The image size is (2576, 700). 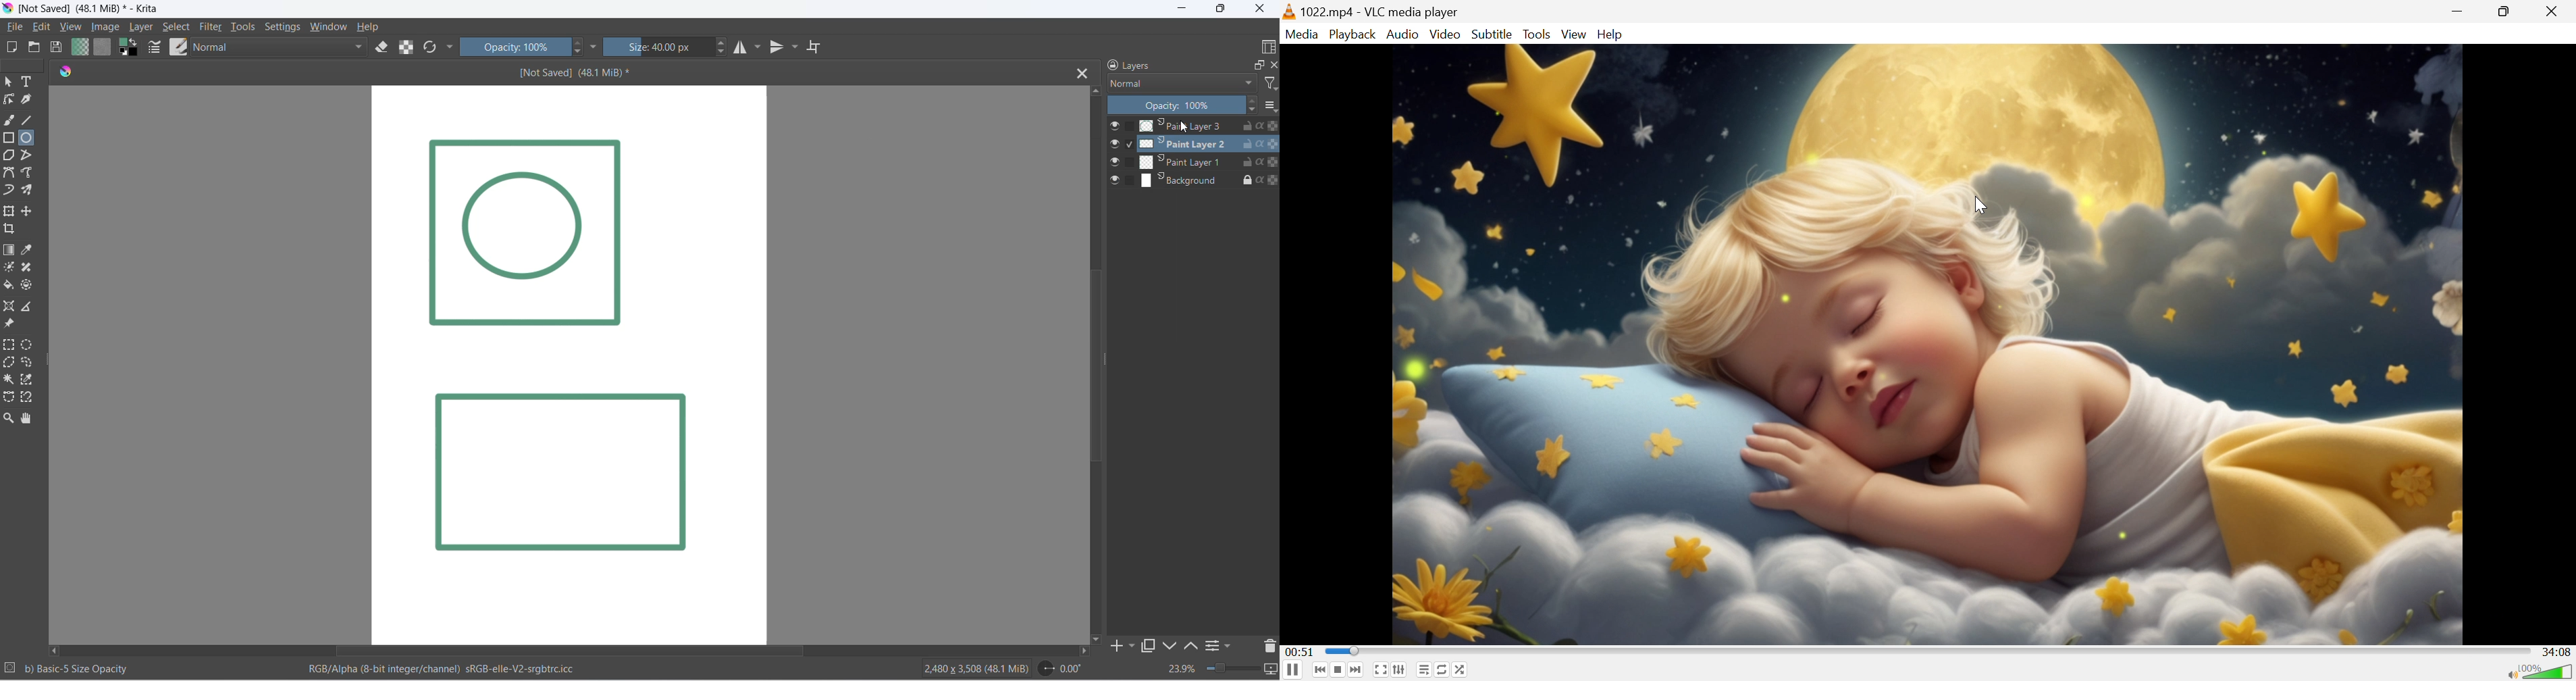 I want to click on paint layer 2, so click(x=1182, y=163).